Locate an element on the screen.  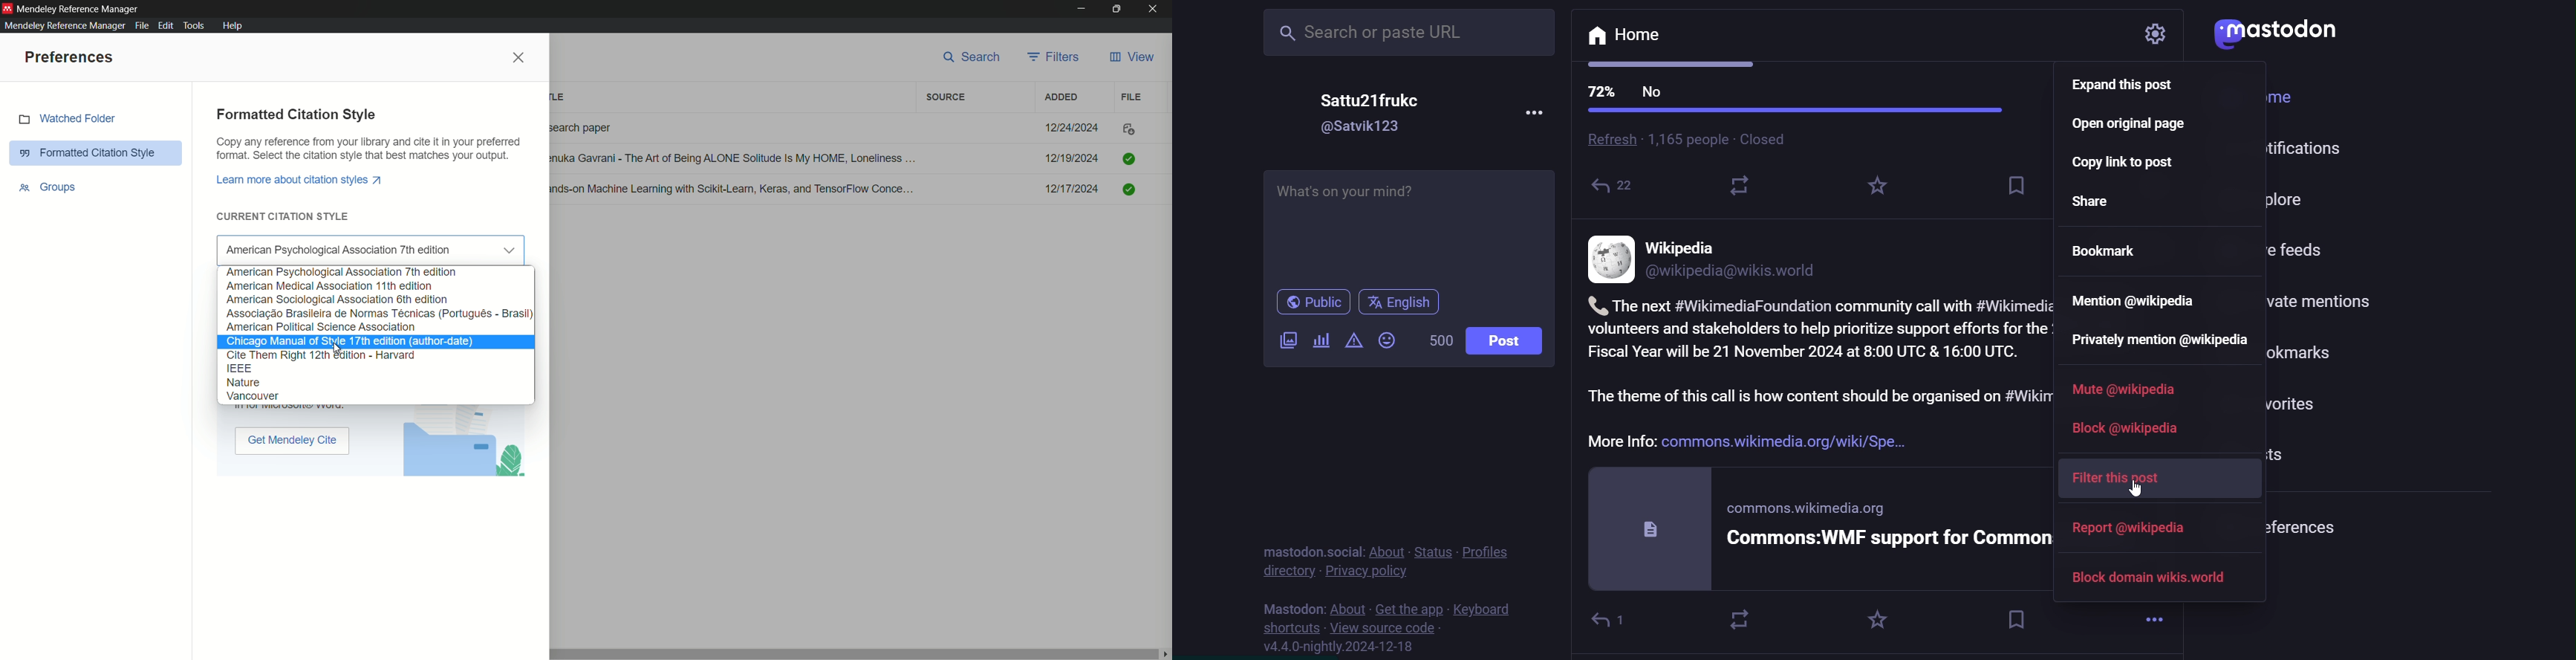
poll is located at coordinates (1319, 343).